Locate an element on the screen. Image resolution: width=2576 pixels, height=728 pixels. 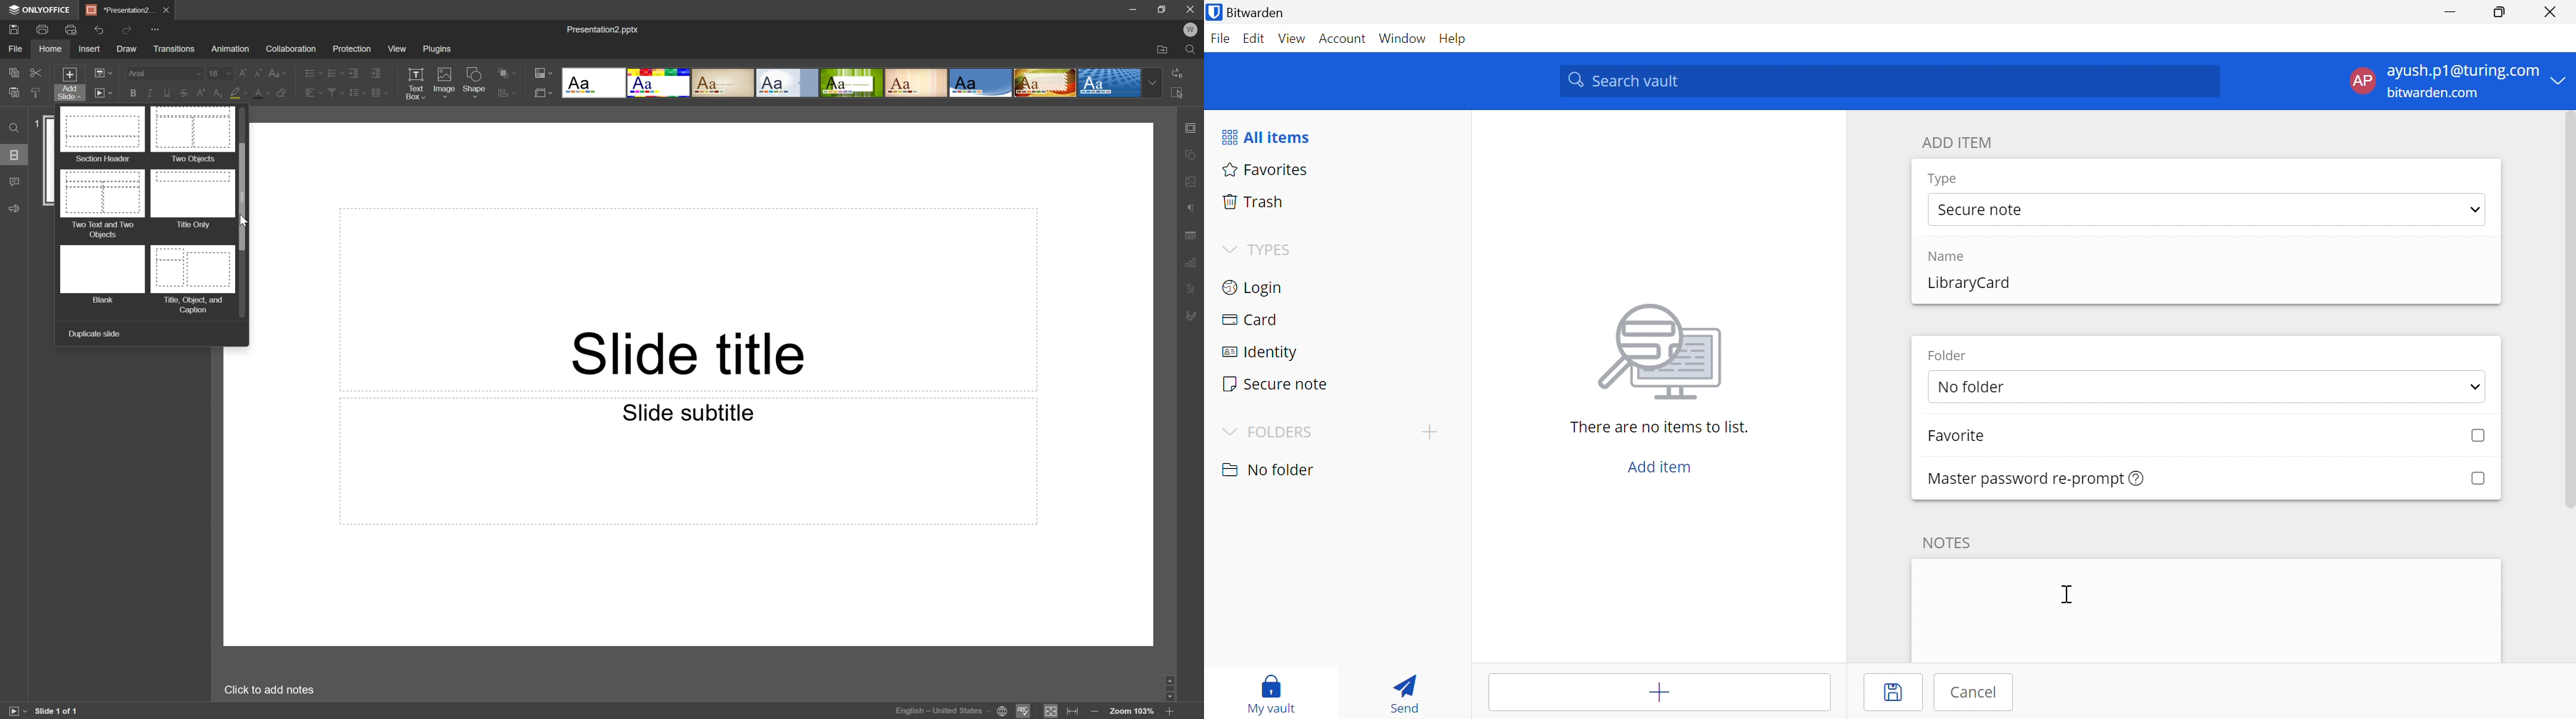
Type of slides is located at coordinates (145, 212).